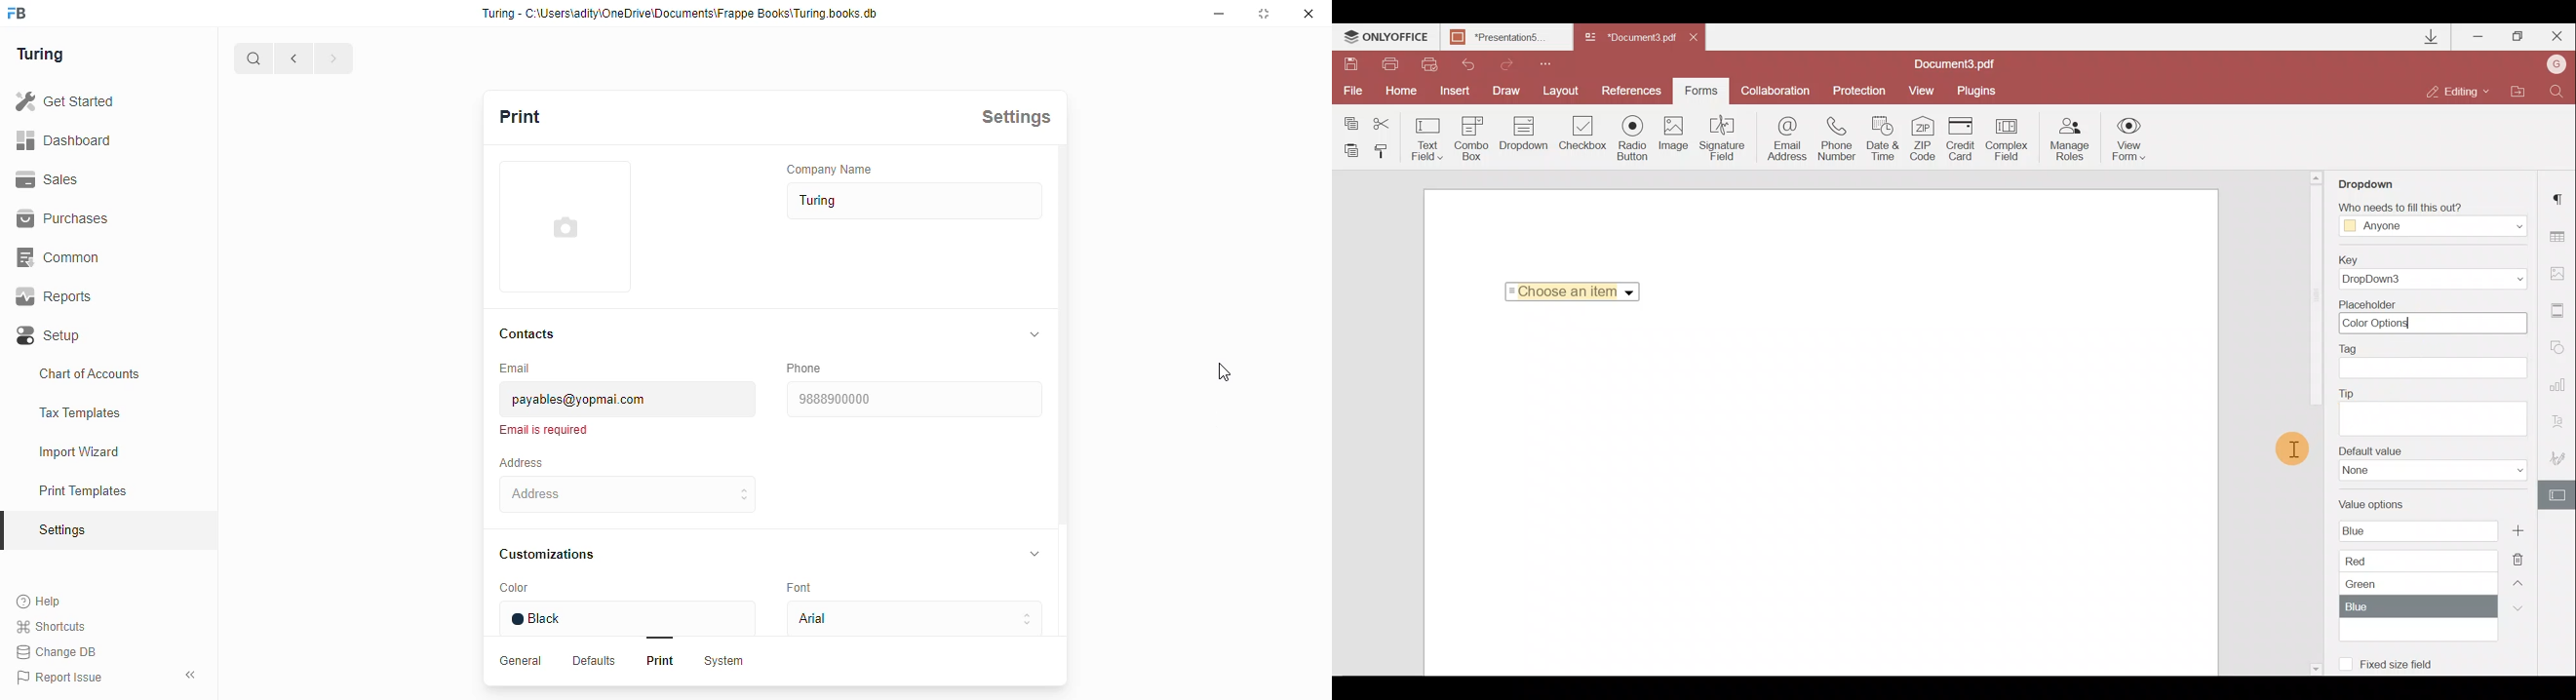 The width and height of the screenshot is (2576, 700). What do you see at coordinates (1354, 92) in the screenshot?
I see `File` at bounding box center [1354, 92].